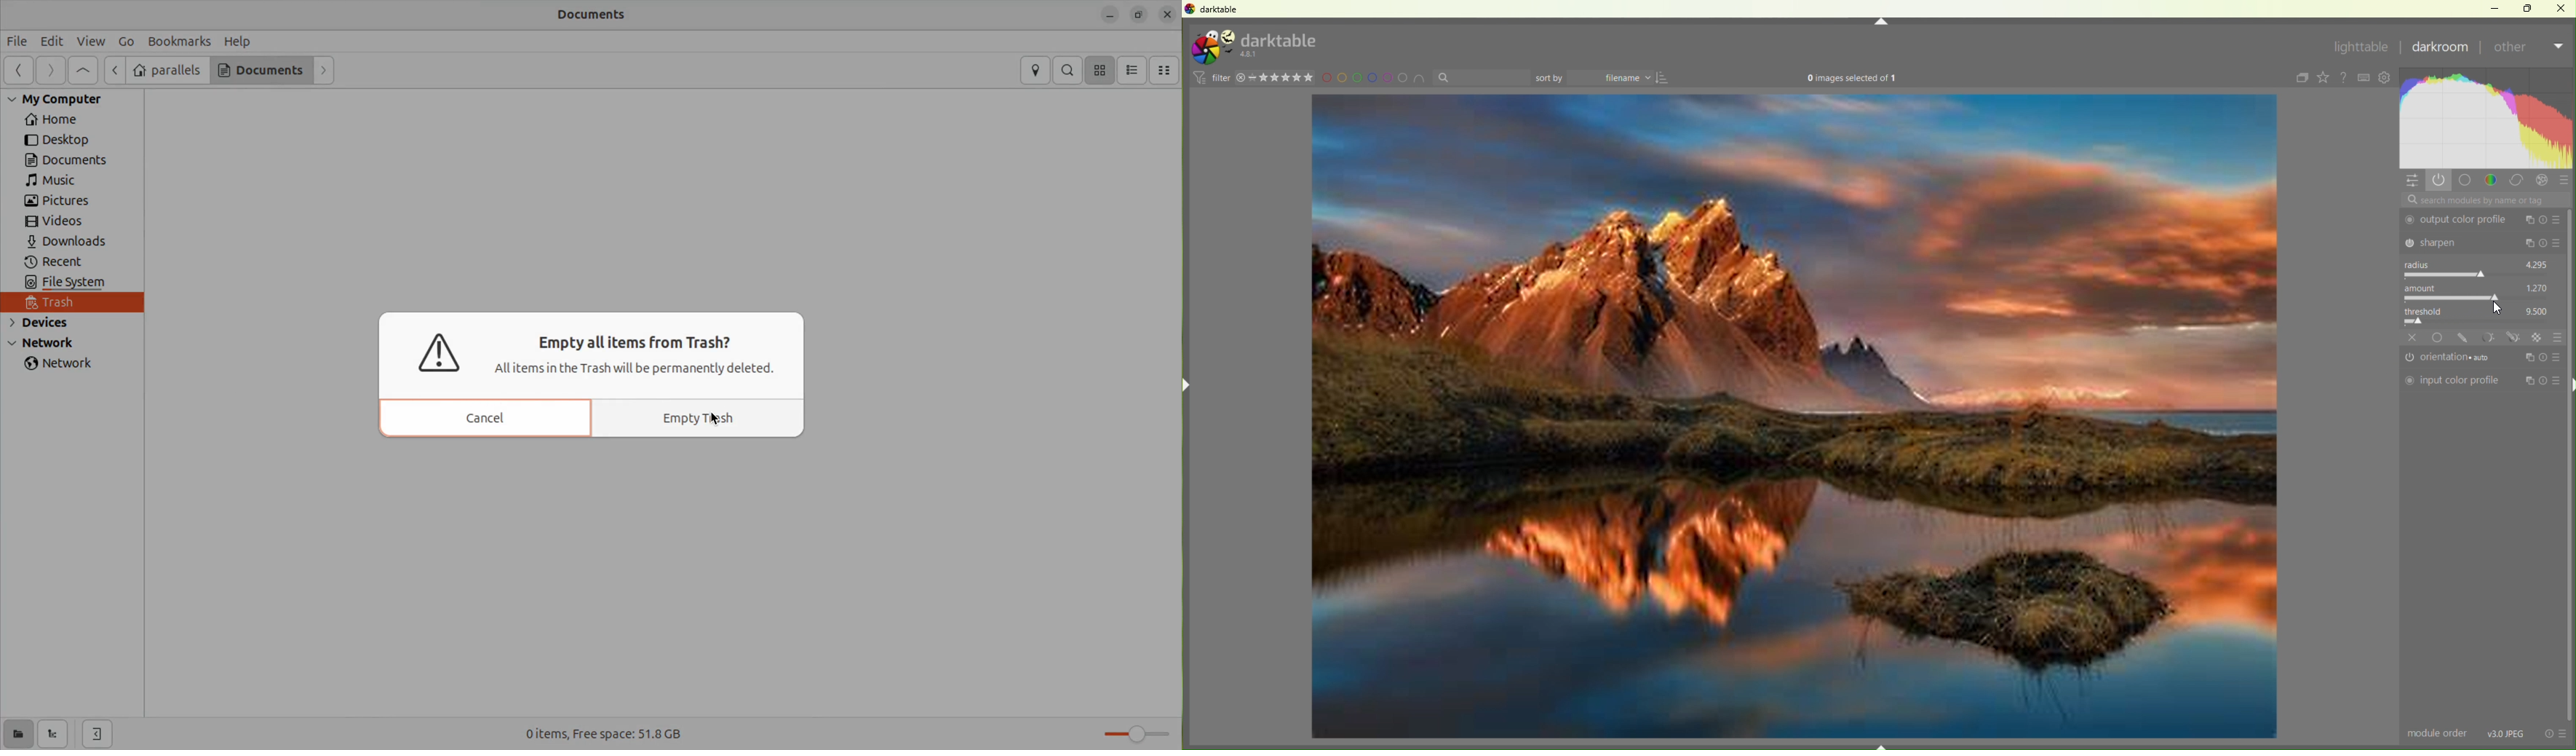 This screenshot has height=756, width=2576. I want to click on sort, so click(1665, 78).